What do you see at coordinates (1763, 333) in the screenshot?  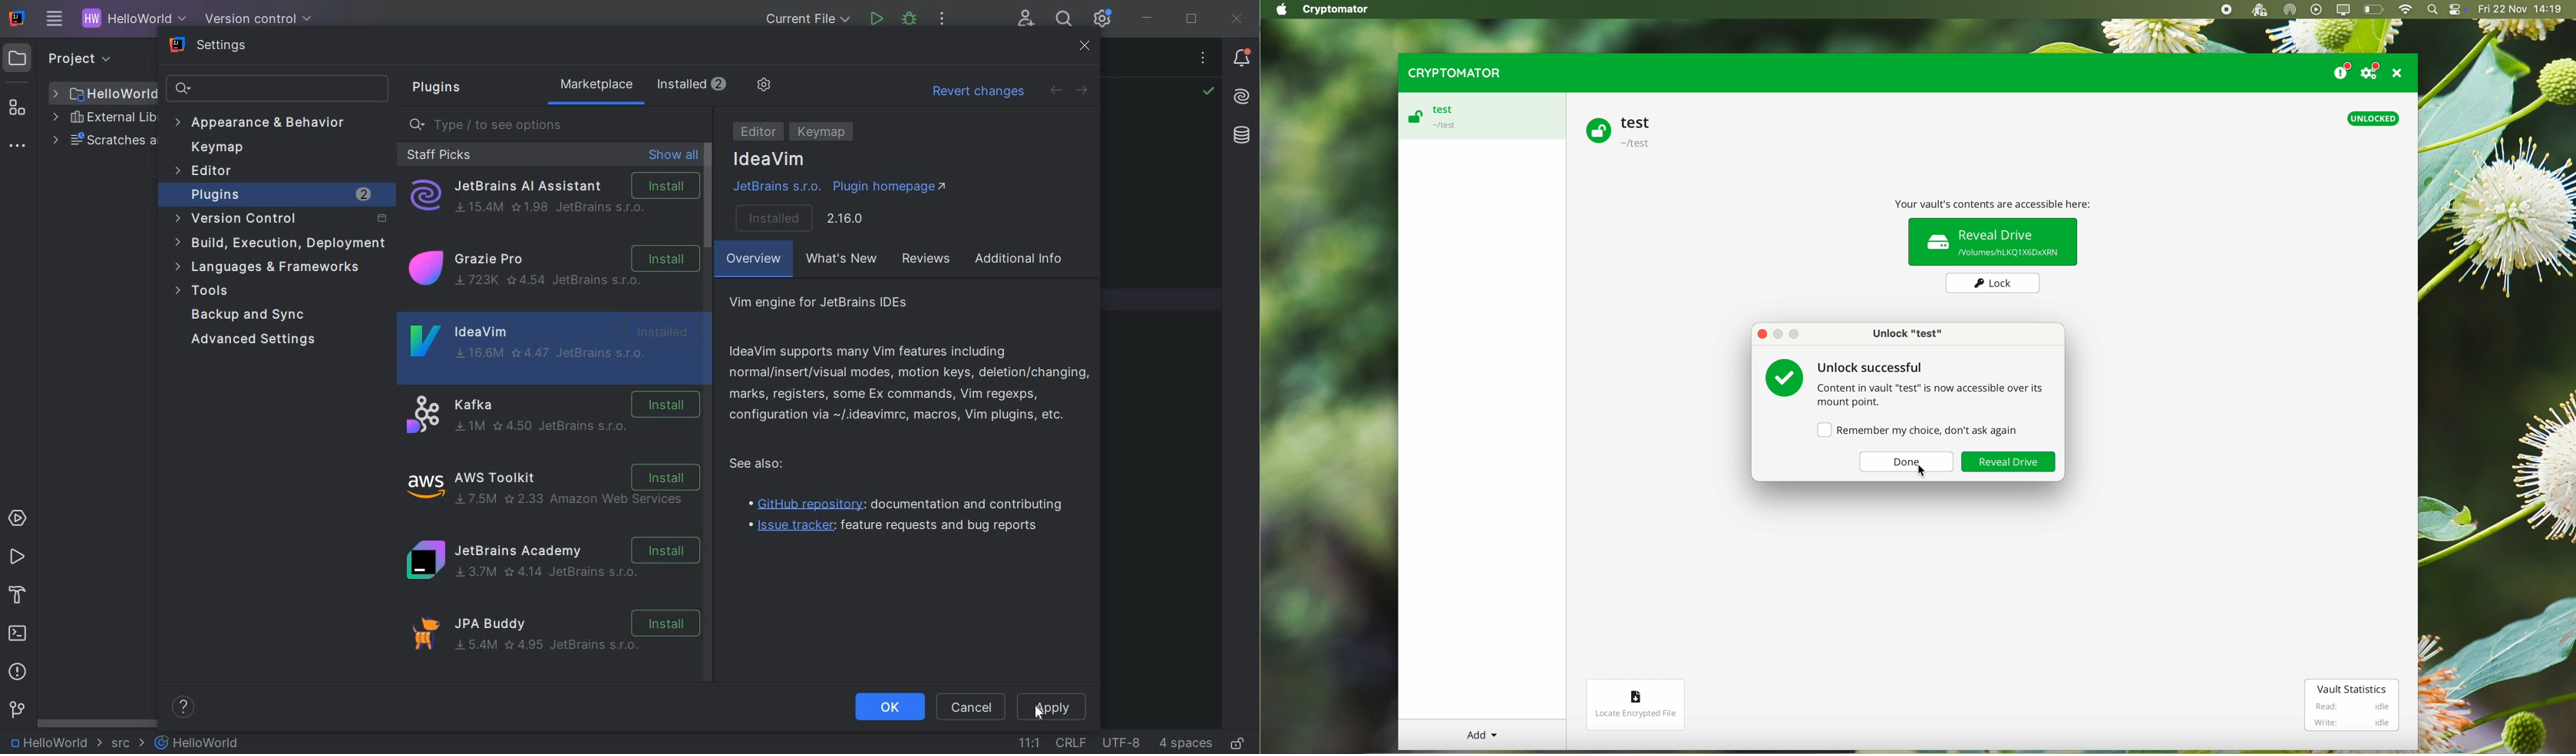 I see `close pop-up` at bounding box center [1763, 333].